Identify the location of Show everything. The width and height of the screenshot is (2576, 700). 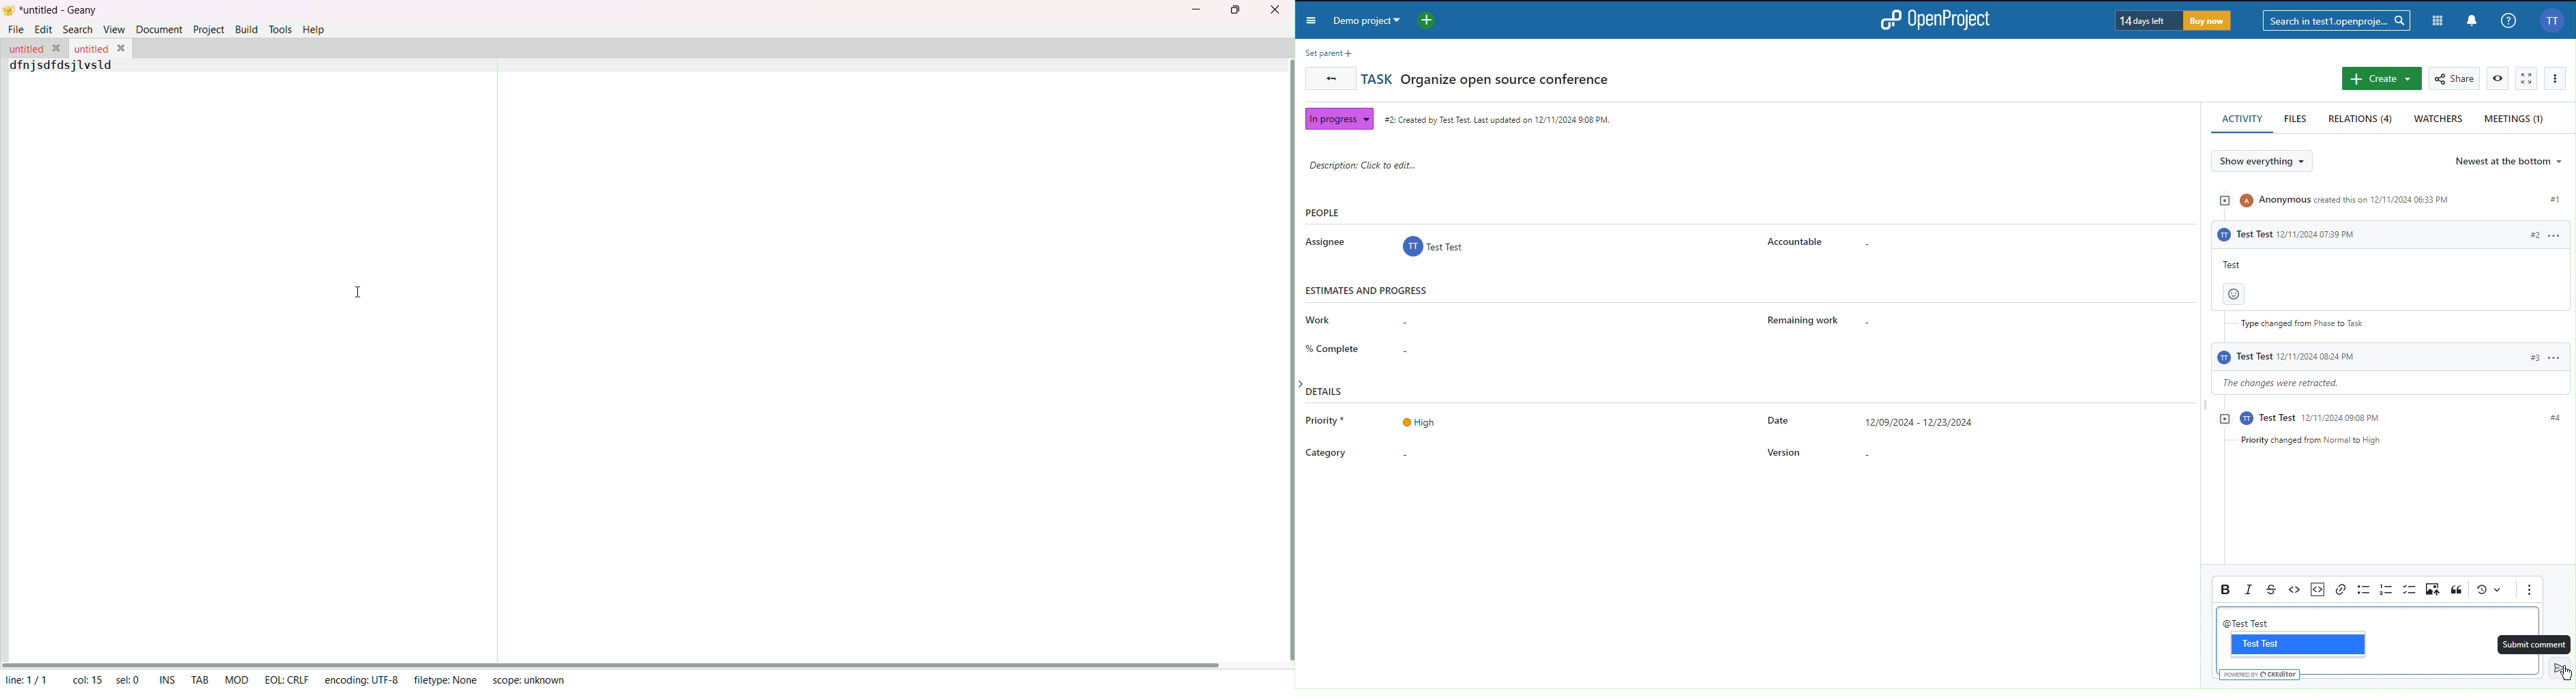
(2268, 162).